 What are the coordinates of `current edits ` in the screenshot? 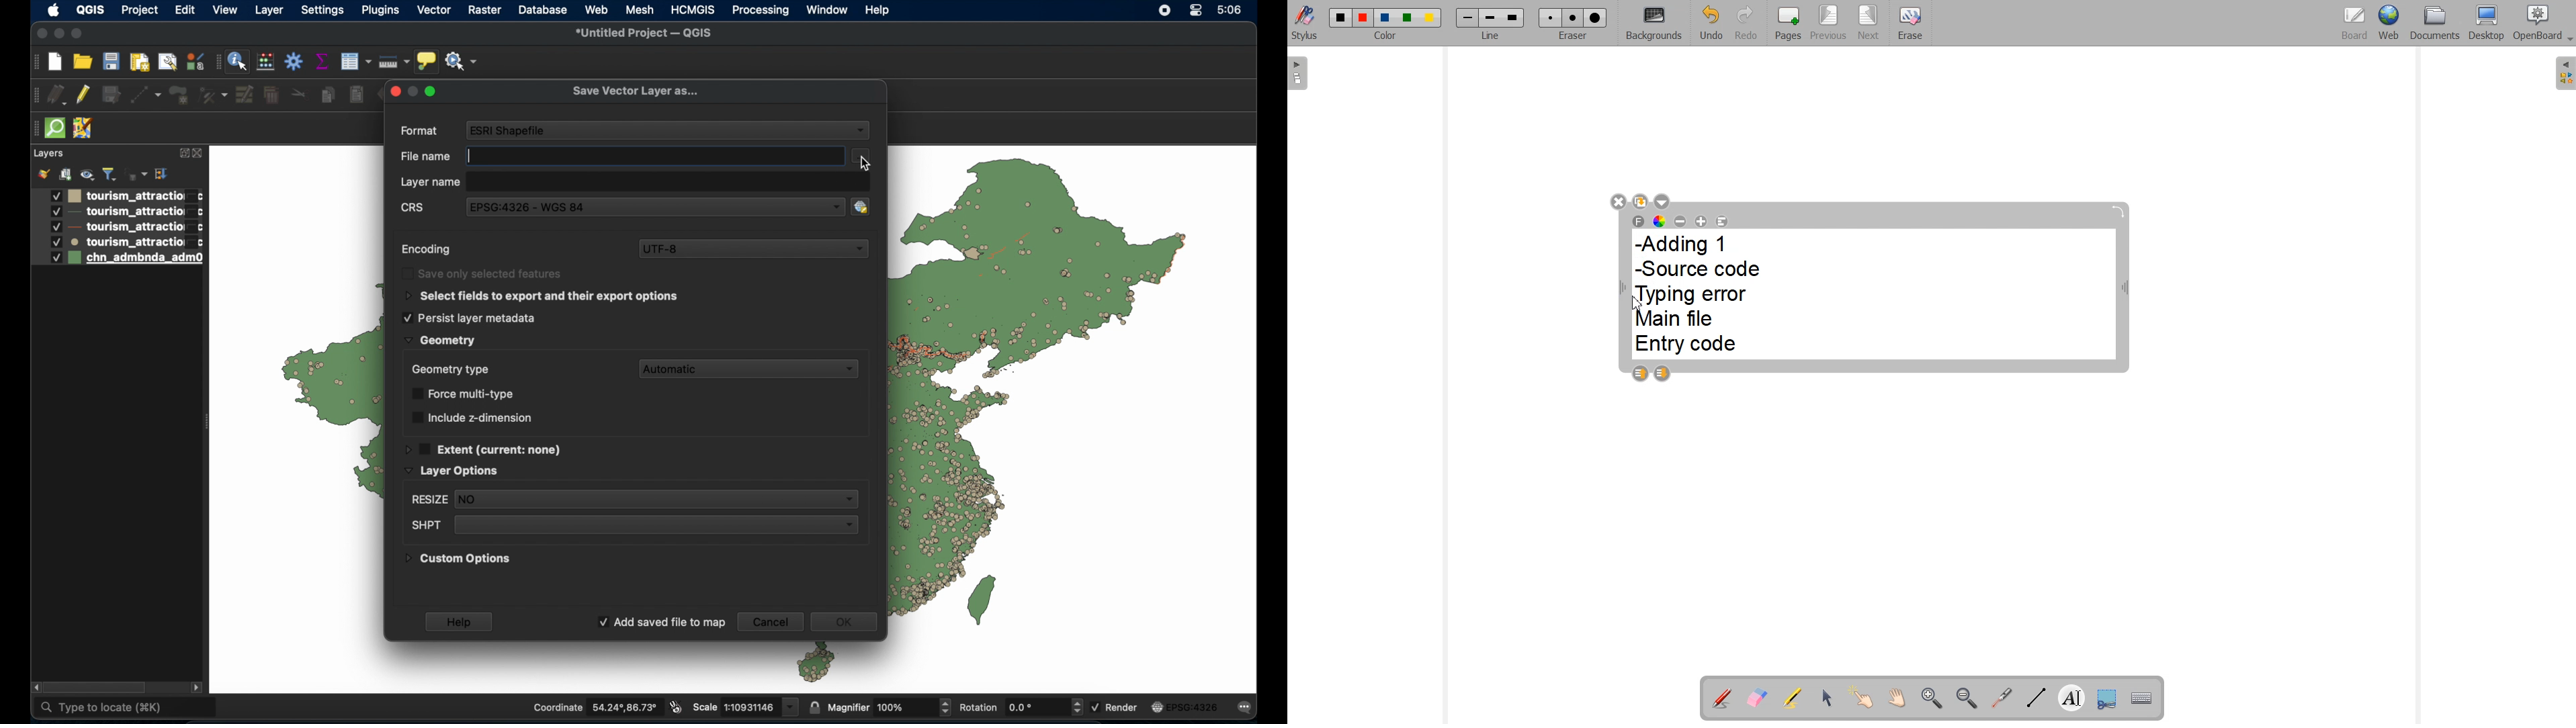 It's located at (58, 95).